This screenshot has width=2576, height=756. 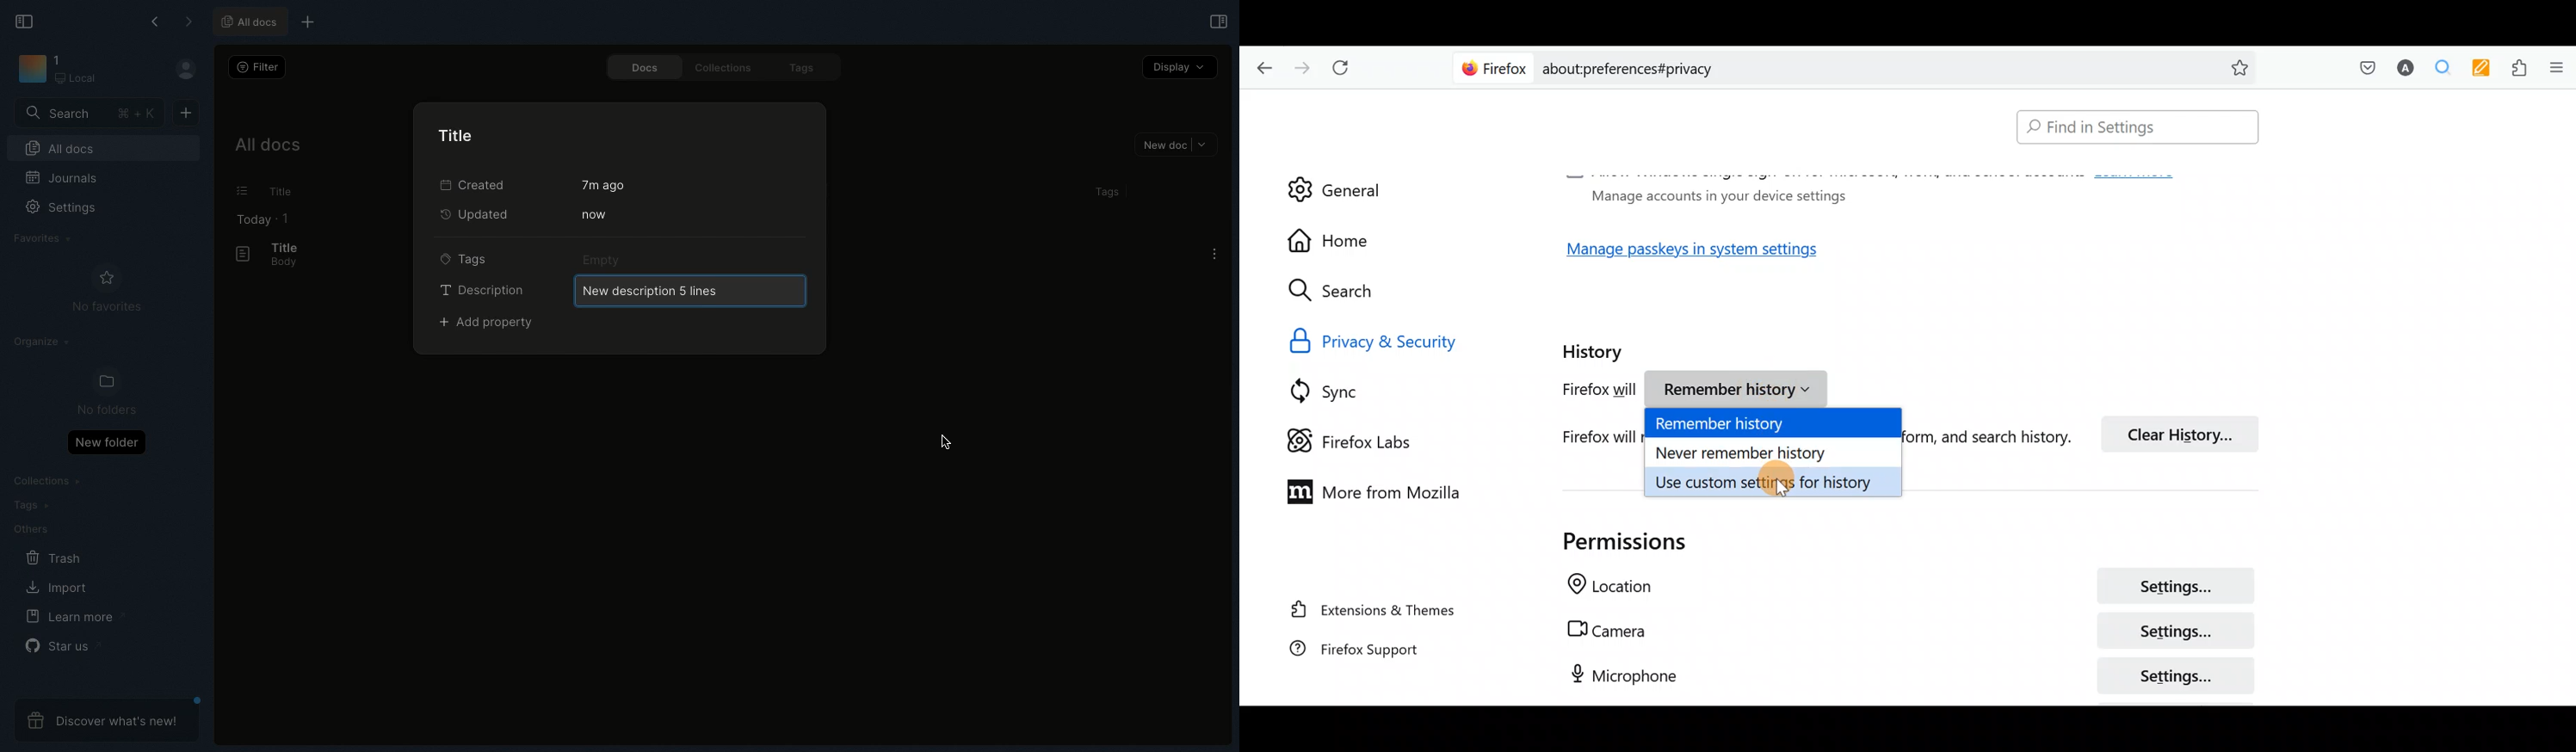 I want to click on Tags, so click(x=28, y=505).